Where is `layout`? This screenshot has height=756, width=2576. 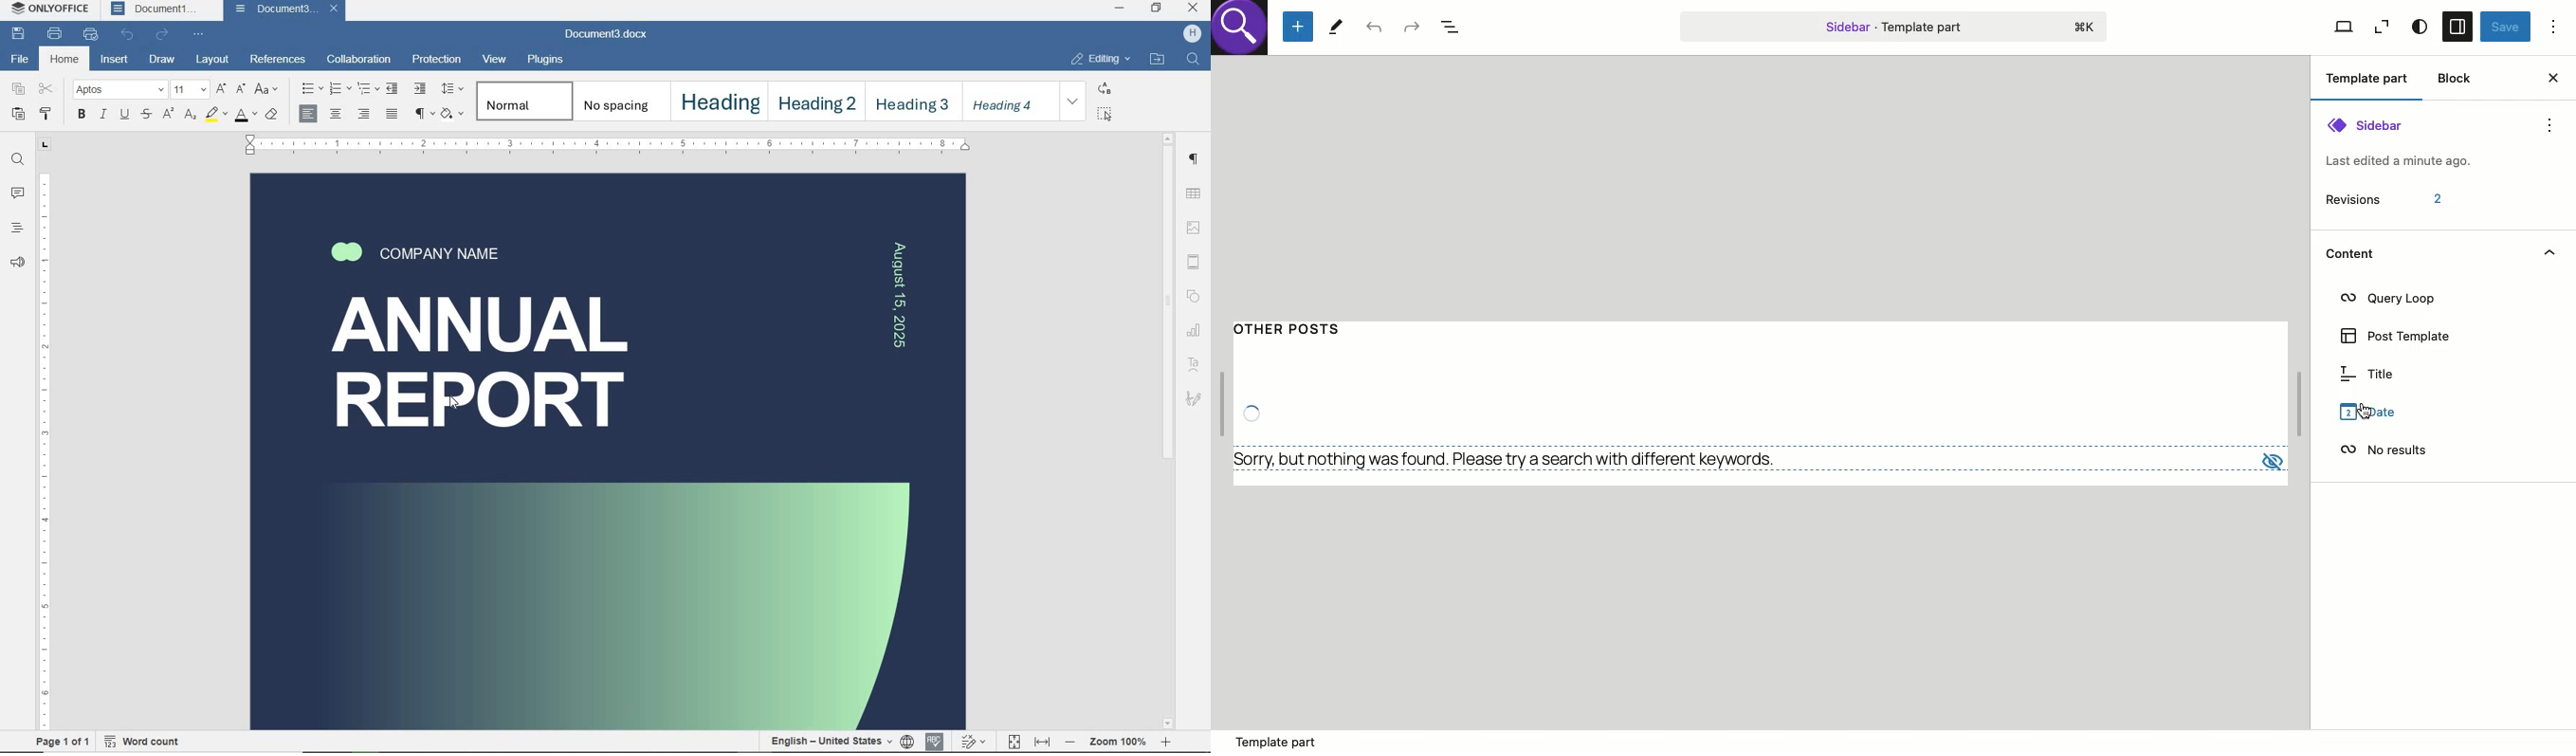 layout is located at coordinates (211, 59).